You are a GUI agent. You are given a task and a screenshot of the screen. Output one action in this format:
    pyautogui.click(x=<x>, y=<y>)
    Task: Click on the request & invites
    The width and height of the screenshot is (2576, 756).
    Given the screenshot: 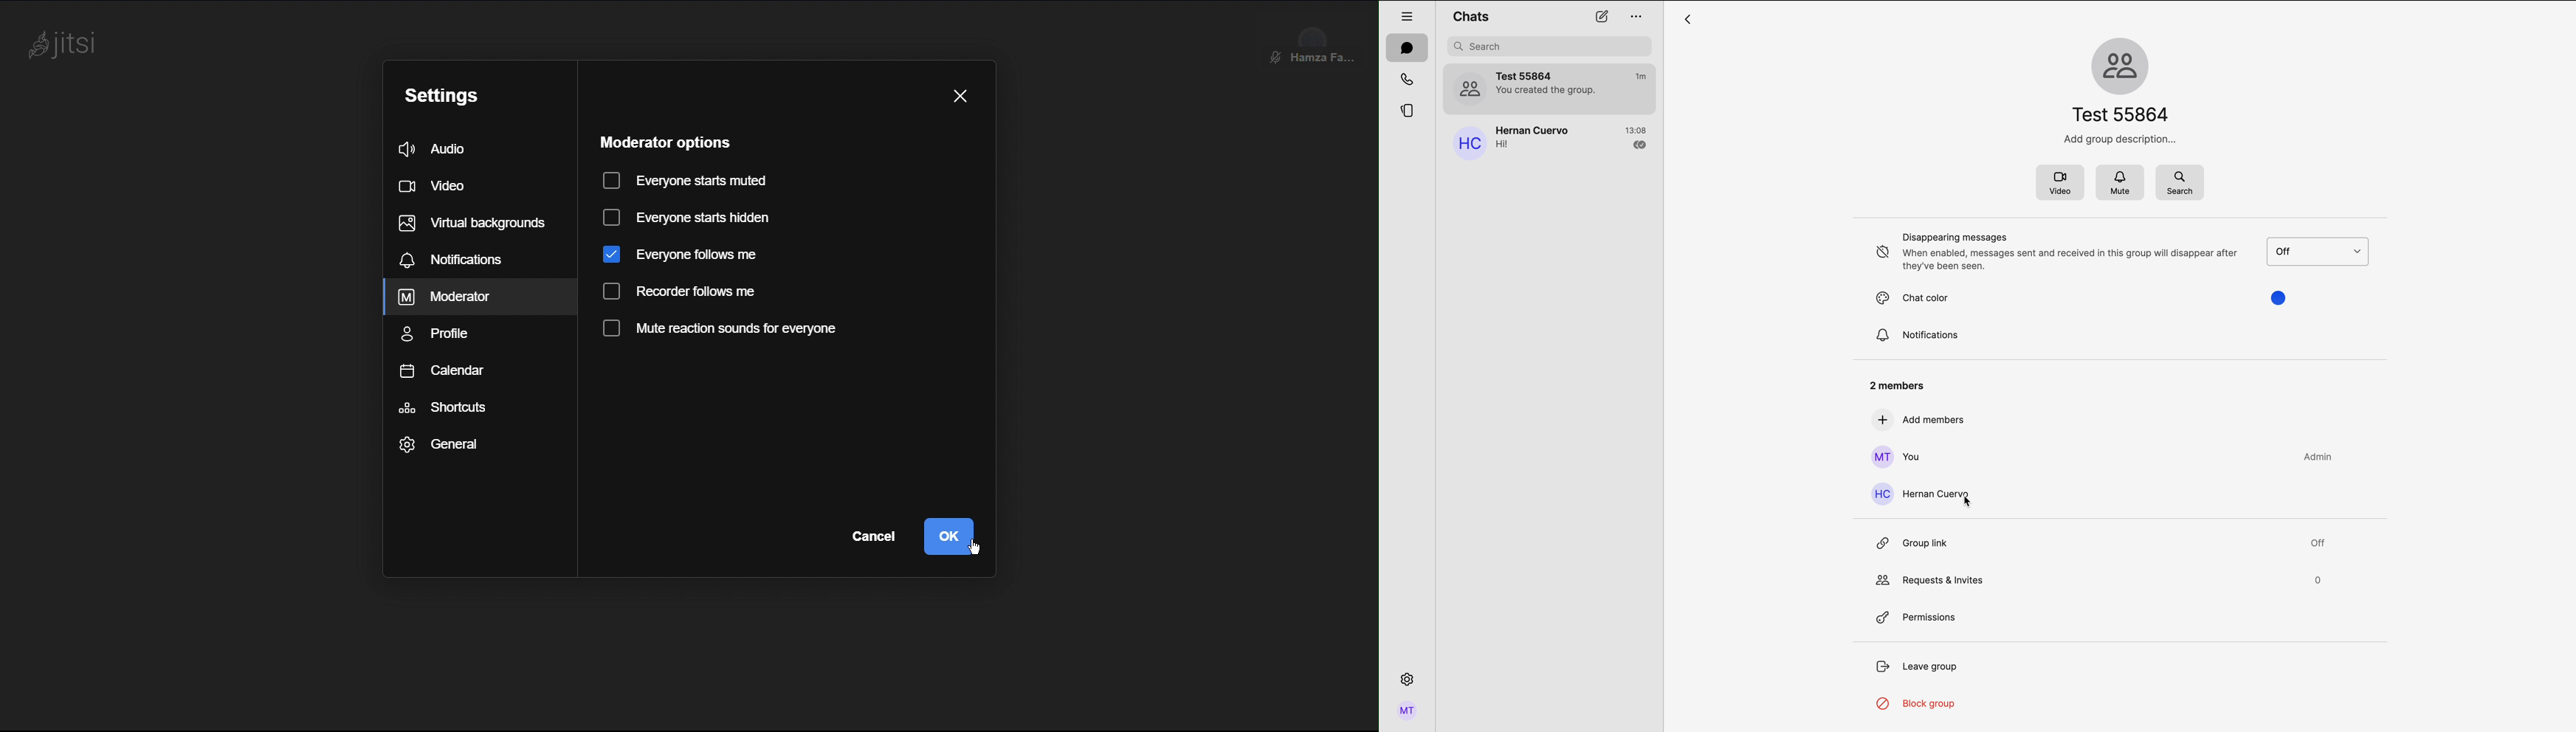 What is the action you would take?
    pyautogui.click(x=2097, y=580)
    